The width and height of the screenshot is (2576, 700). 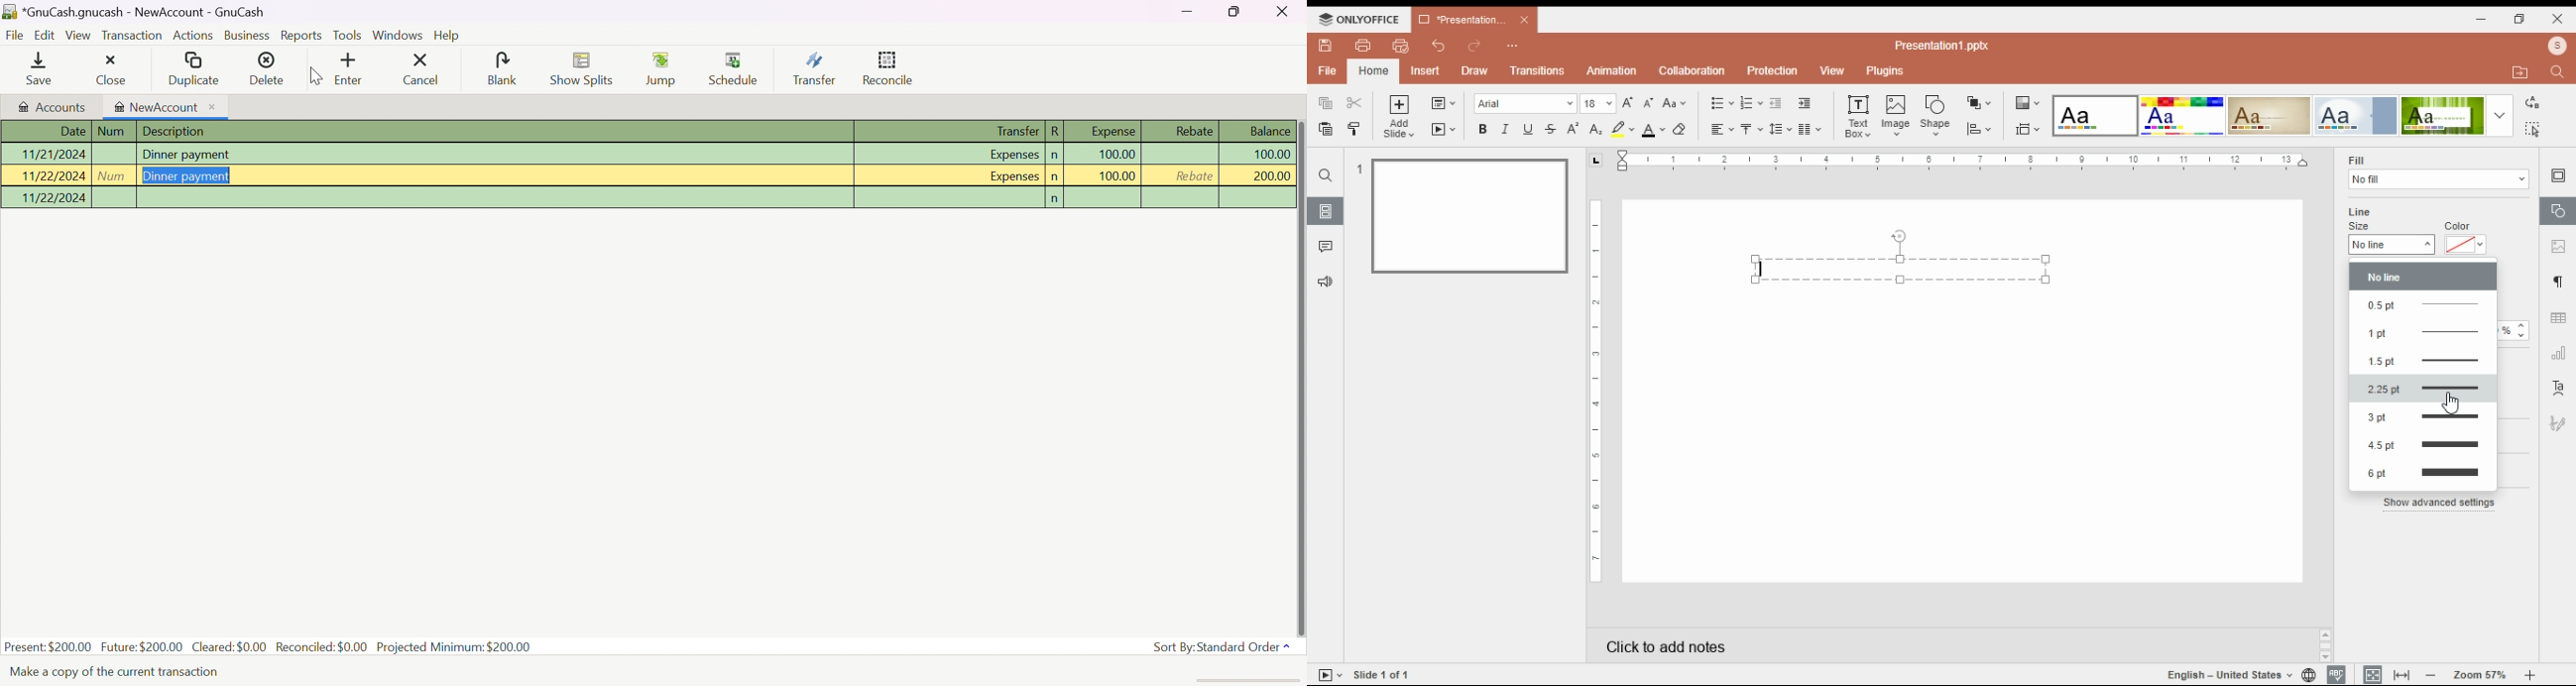 I want to click on undo, so click(x=1441, y=47).